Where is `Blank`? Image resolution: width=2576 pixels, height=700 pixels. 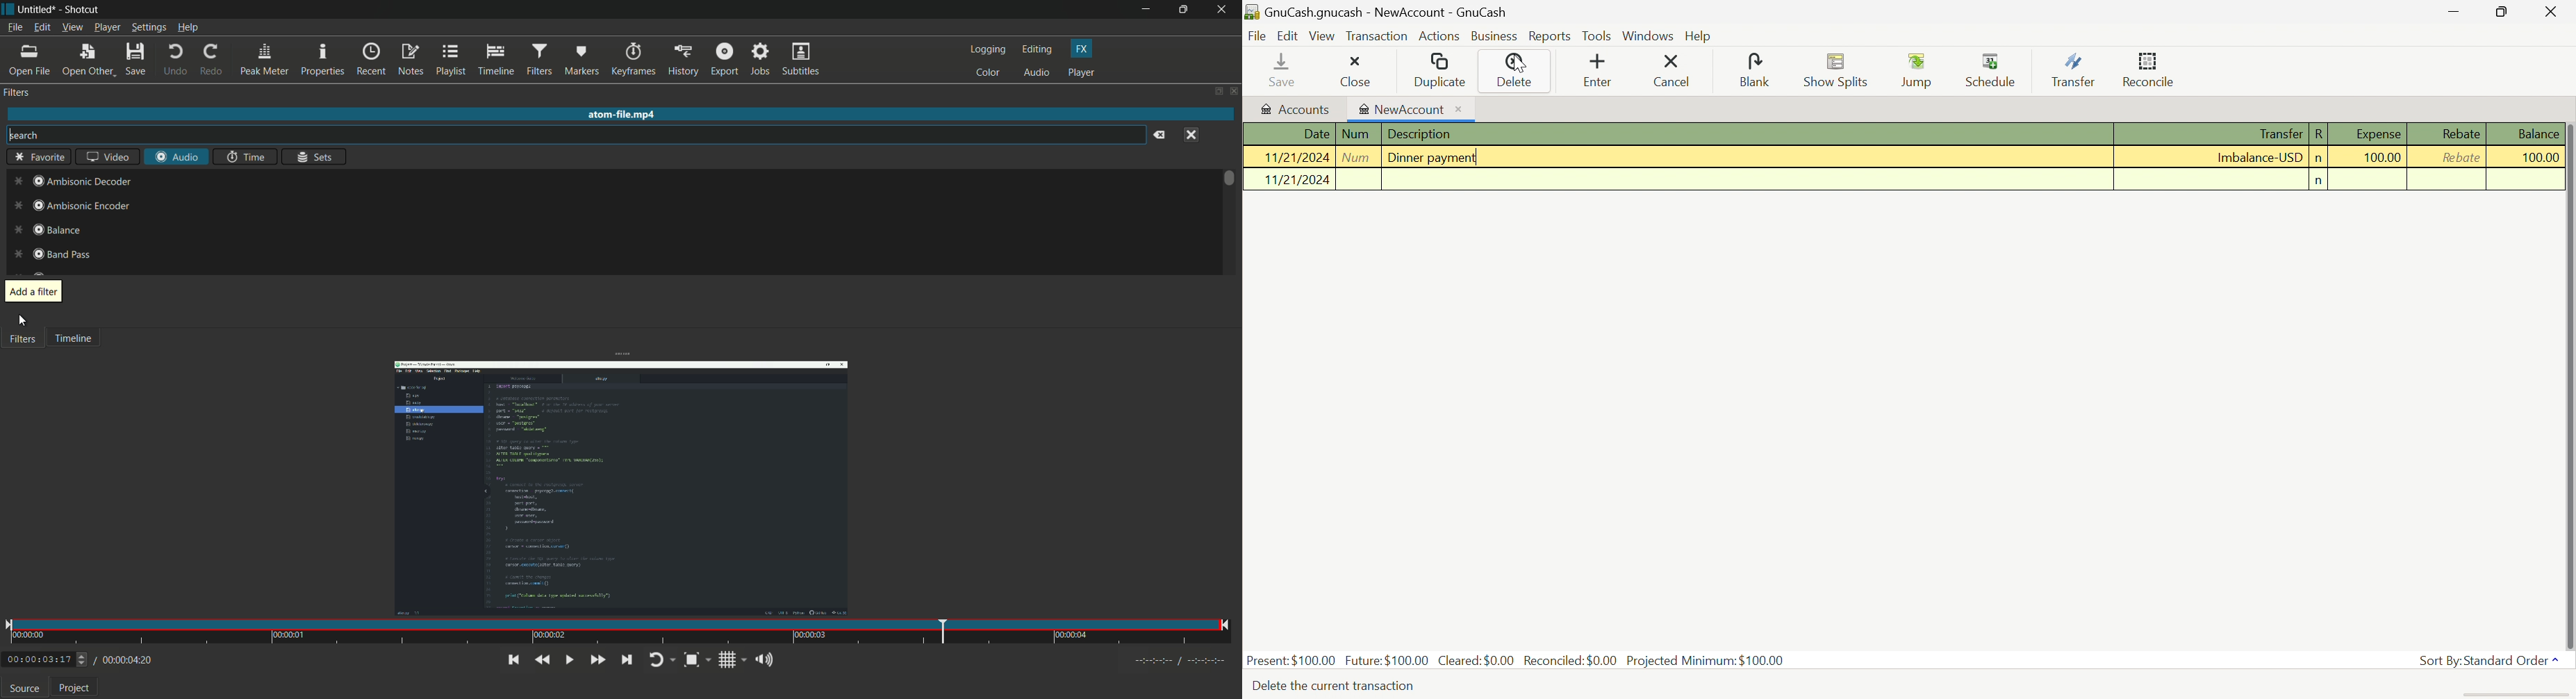 Blank is located at coordinates (1758, 71).